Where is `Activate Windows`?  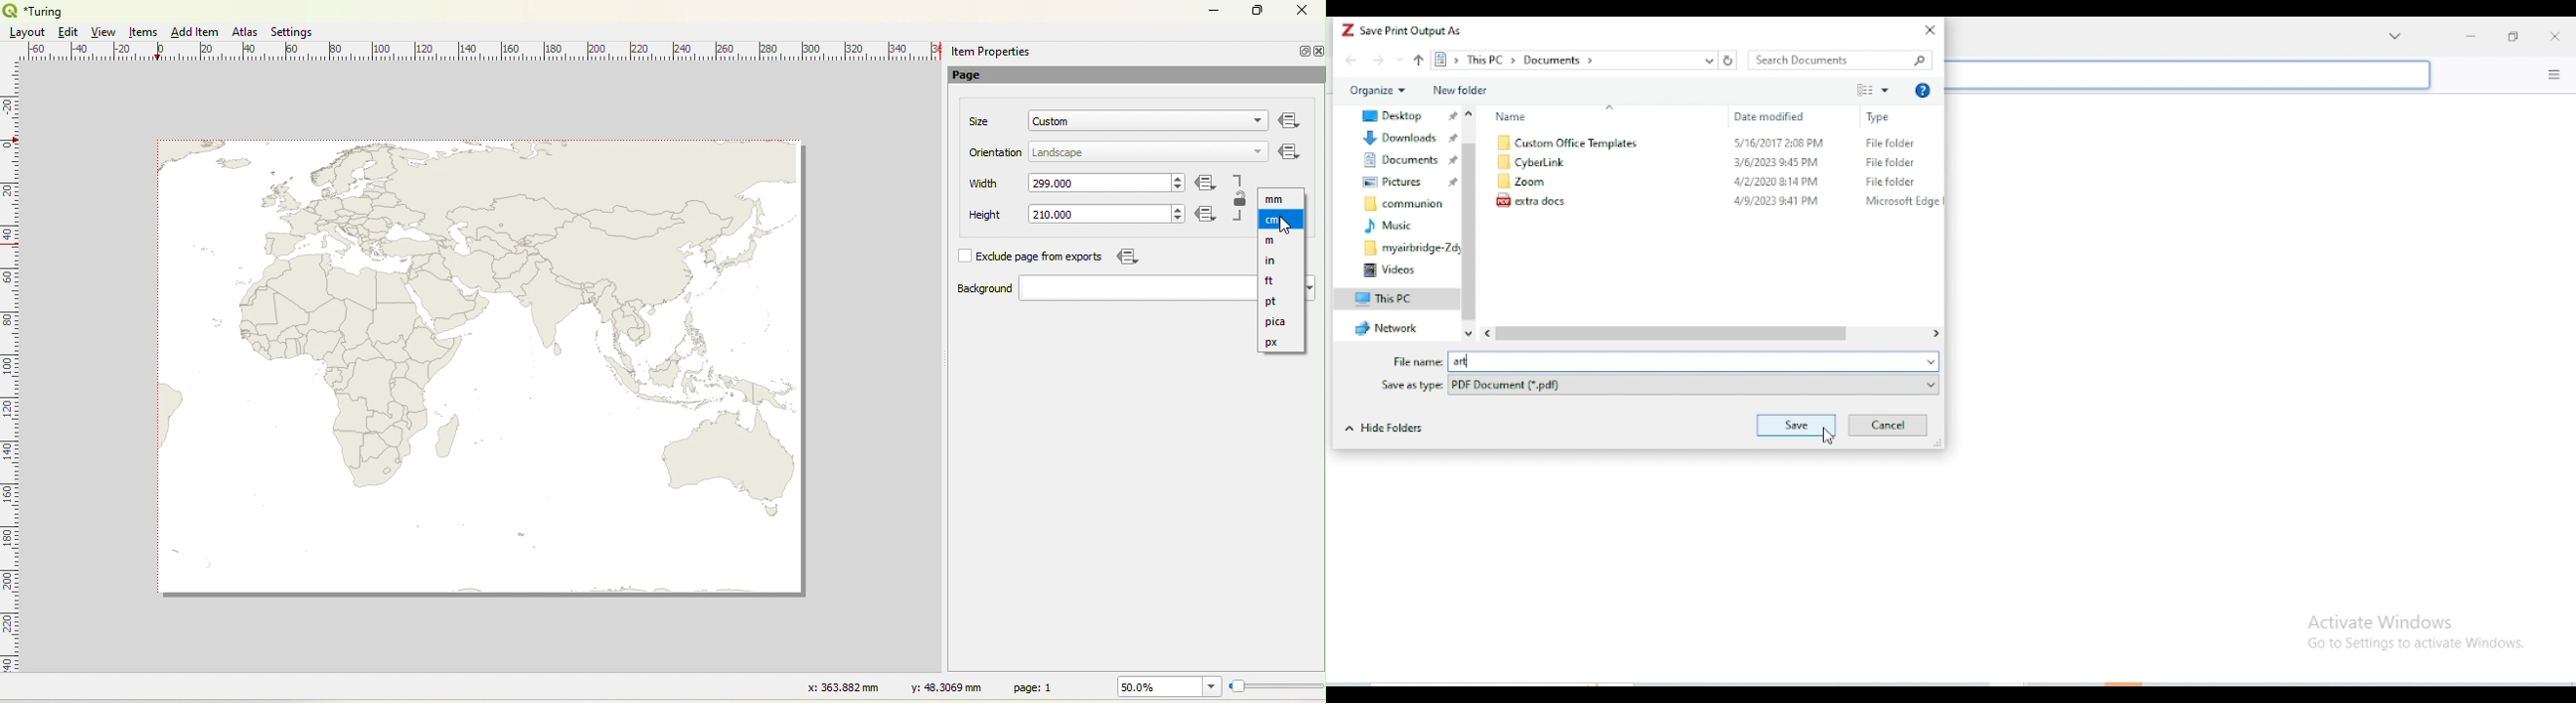
Activate Windows is located at coordinates (2381, 622).